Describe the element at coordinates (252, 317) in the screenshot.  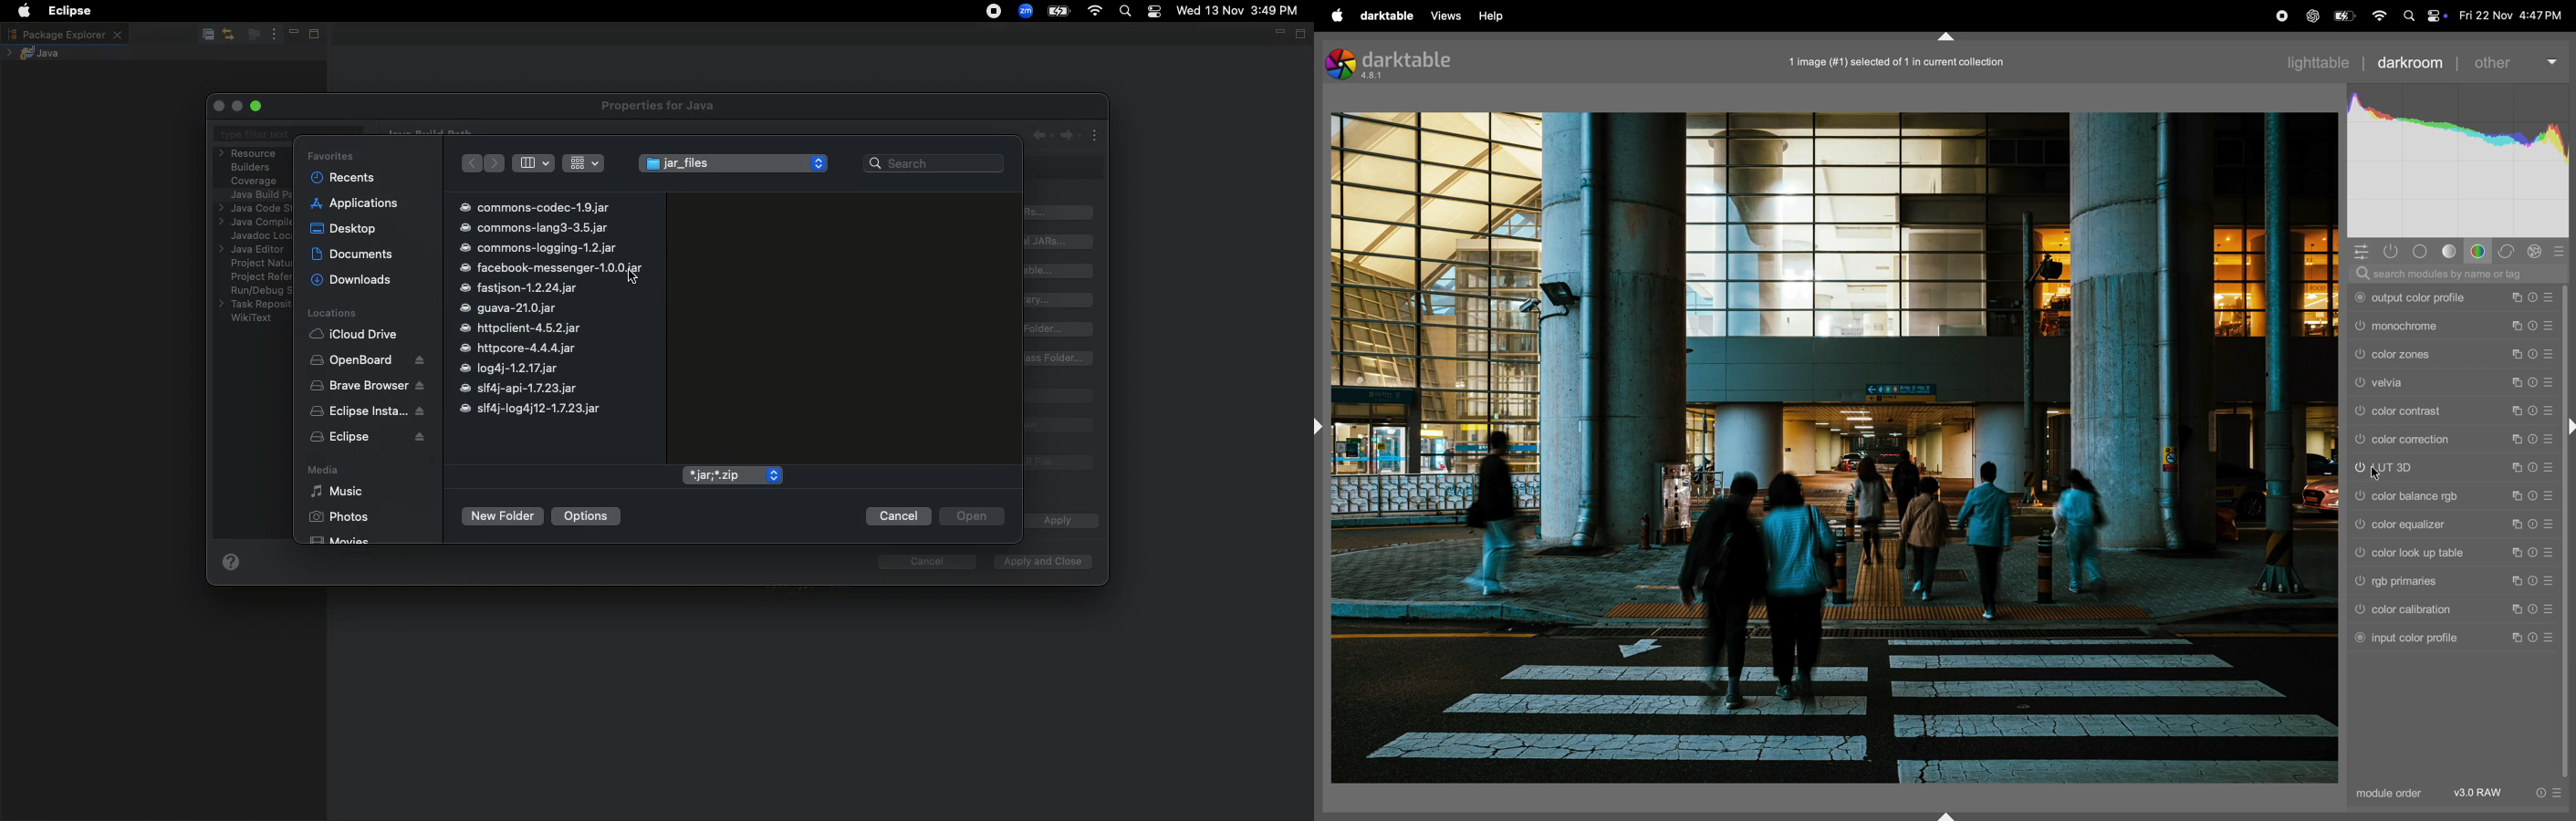
I see `WikiText` at that location.